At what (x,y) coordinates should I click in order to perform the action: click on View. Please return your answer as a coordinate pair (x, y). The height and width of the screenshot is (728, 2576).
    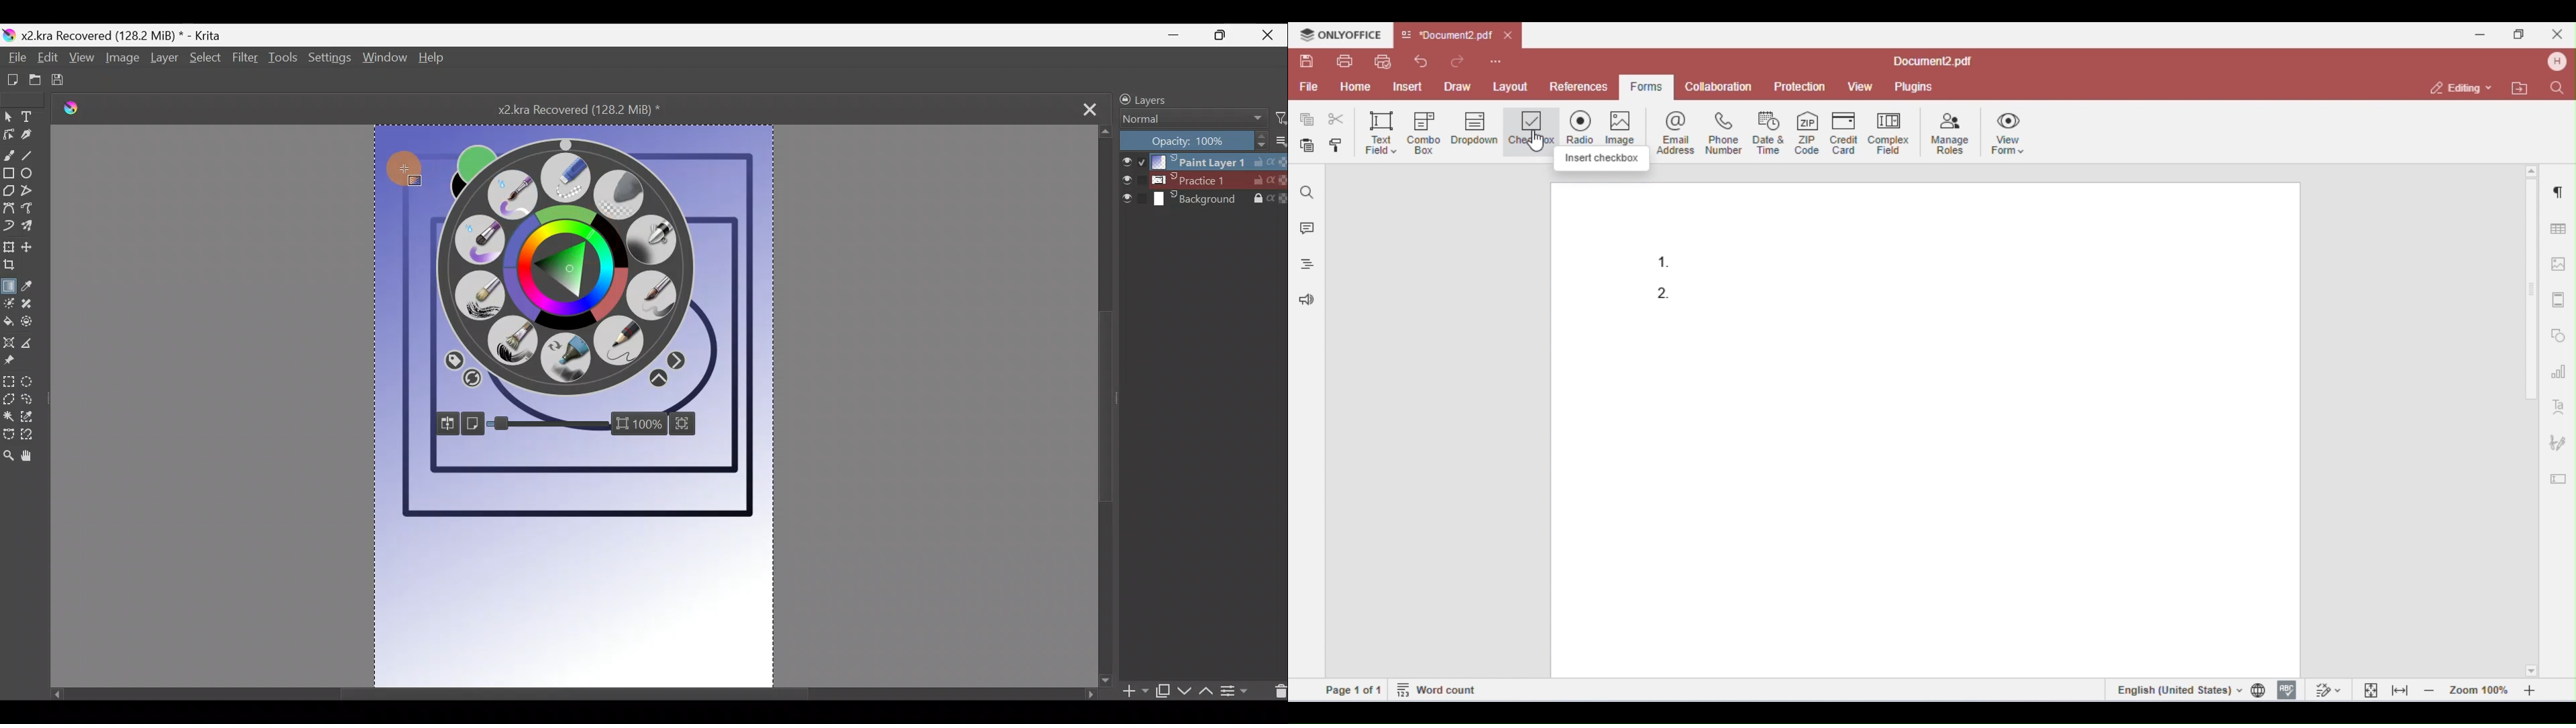
    Looking at the image, I should click on (82, 61).